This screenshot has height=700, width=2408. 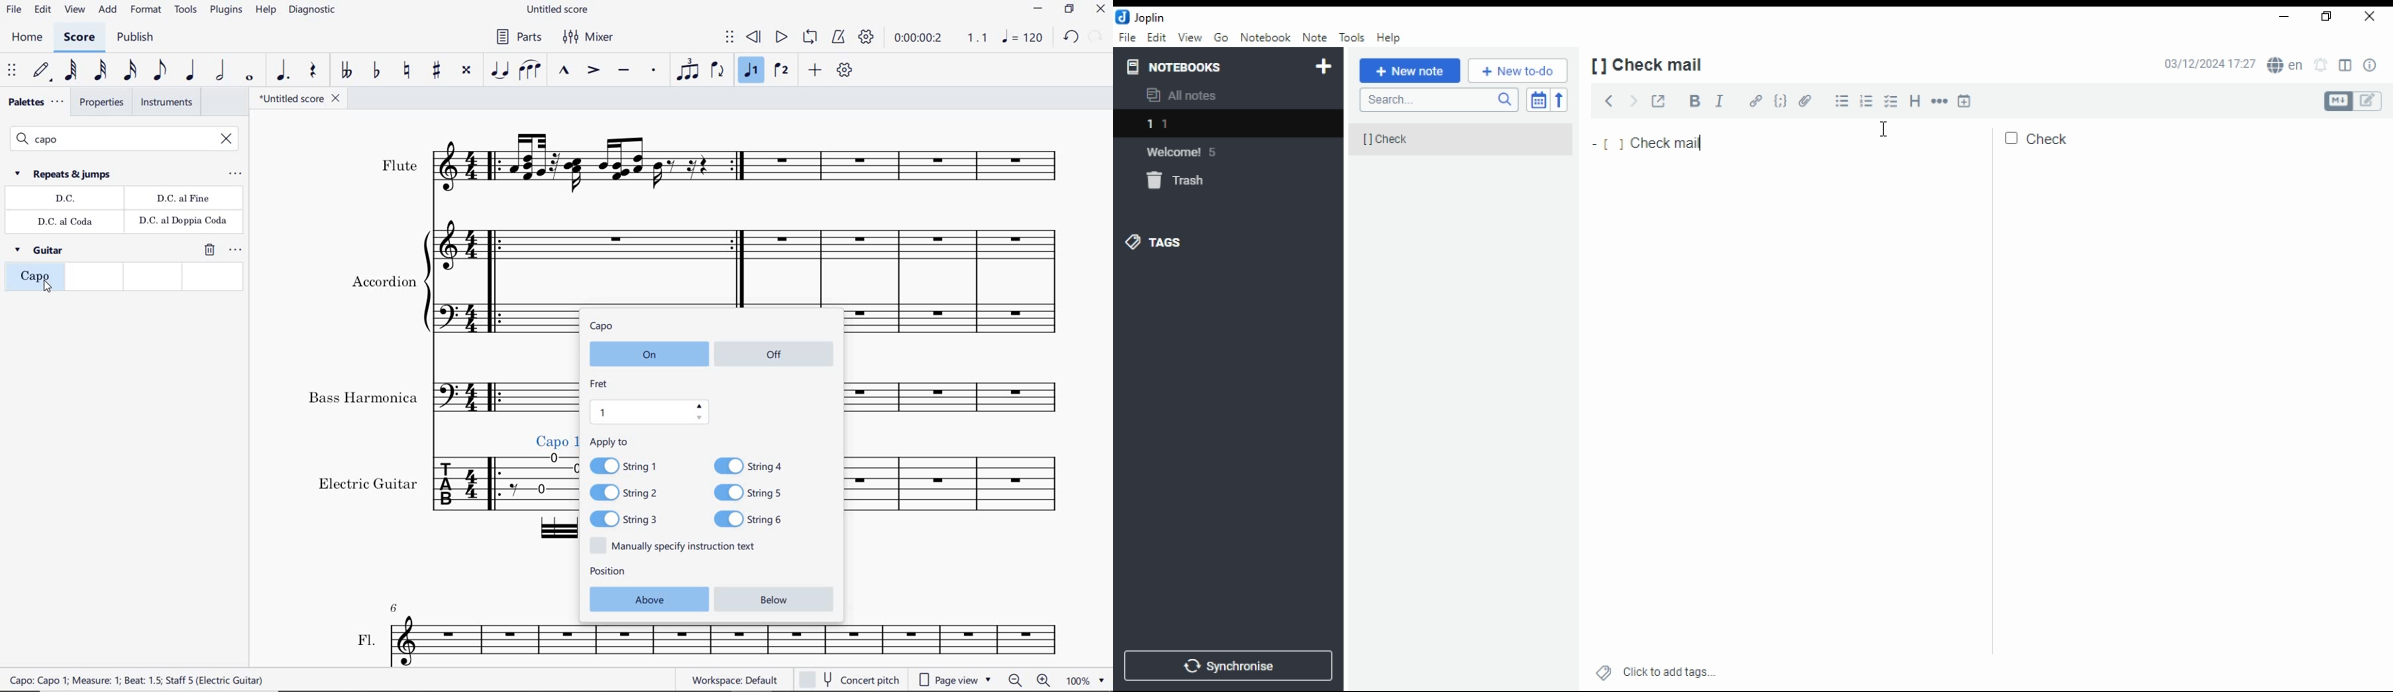 I want to click on notebook 1, so click(x=1197, y=123).